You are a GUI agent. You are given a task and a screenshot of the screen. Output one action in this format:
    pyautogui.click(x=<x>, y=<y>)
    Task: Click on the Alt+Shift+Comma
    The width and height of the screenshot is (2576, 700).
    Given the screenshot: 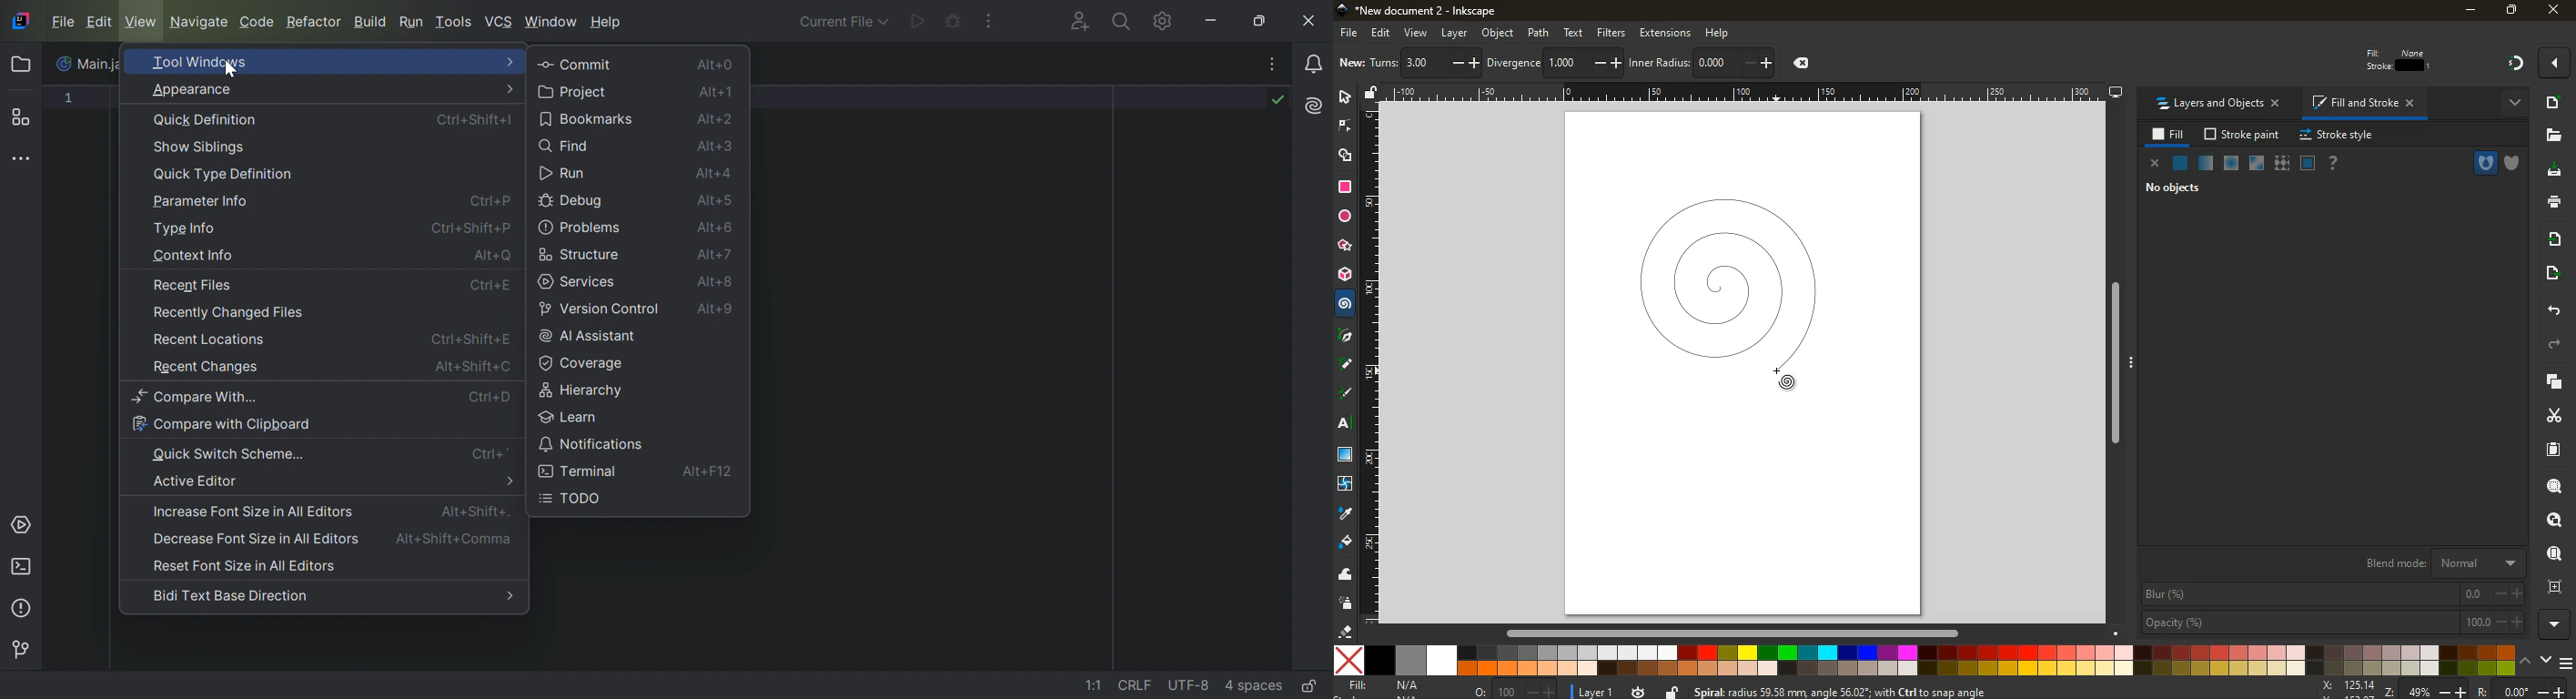 What is the action you would take?
    pyautogui.click(x=457, y=539)
    